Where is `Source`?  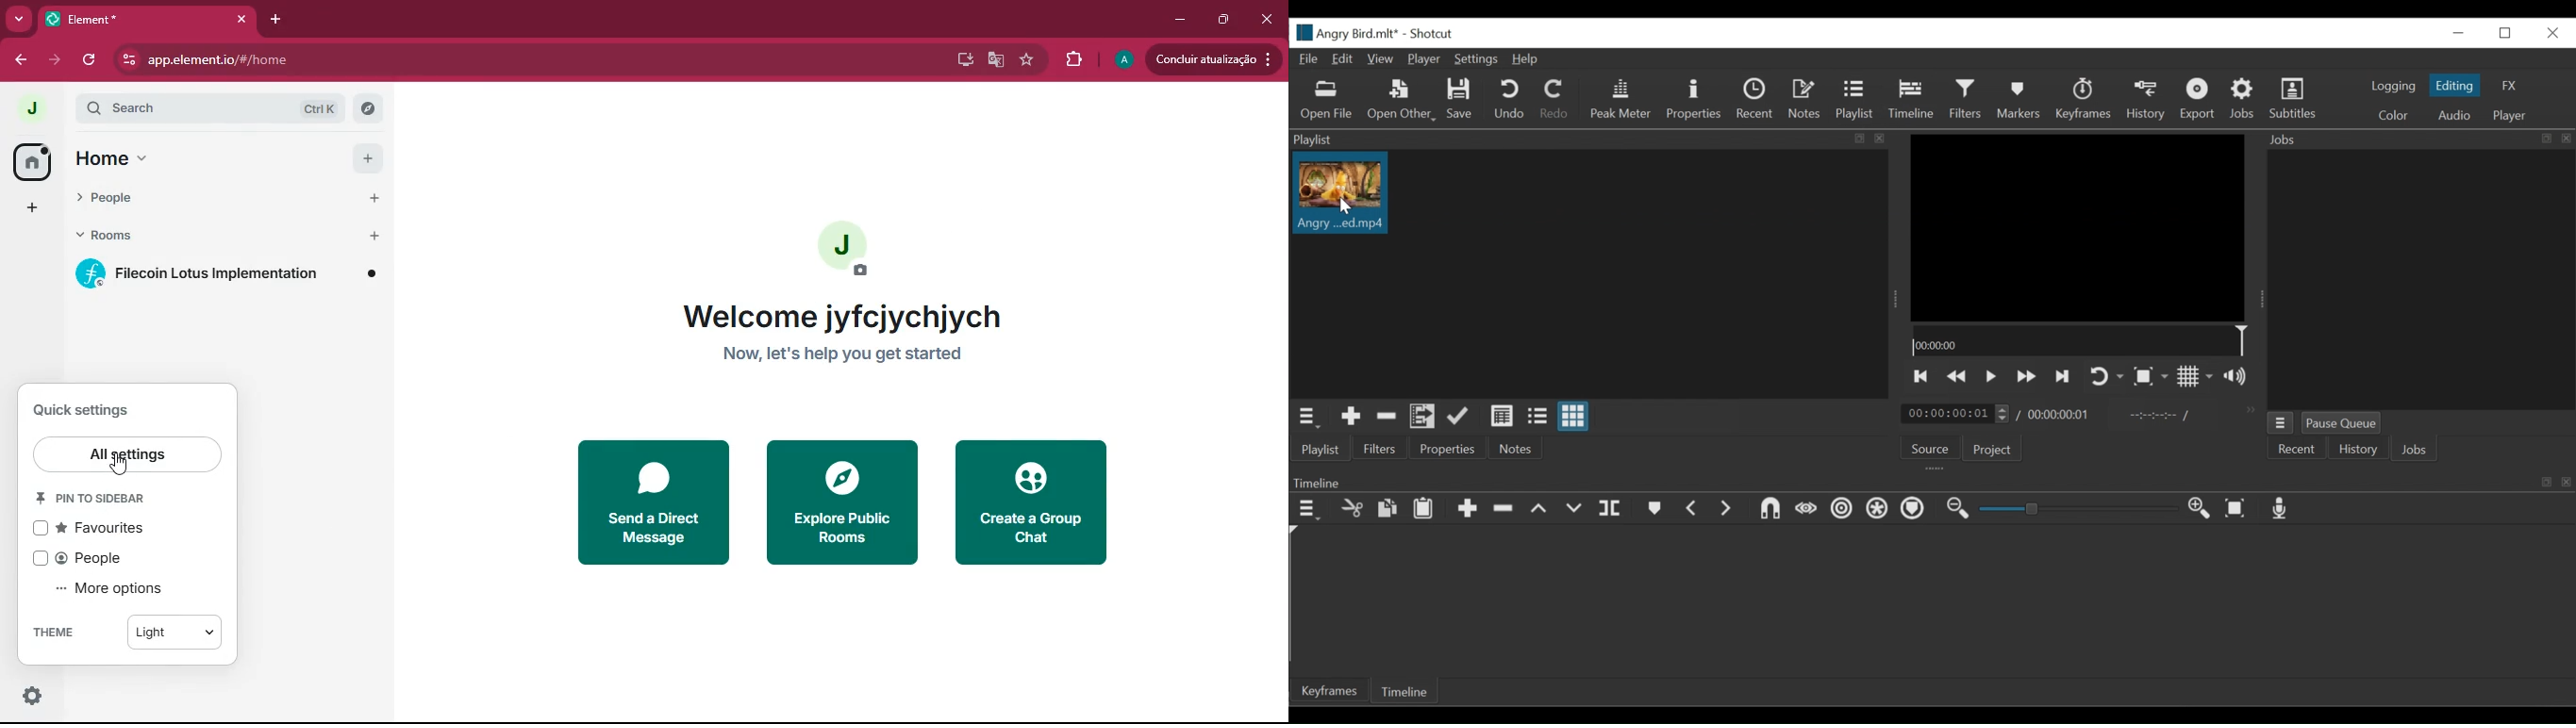
Source is located at coordinates (1931, 446).